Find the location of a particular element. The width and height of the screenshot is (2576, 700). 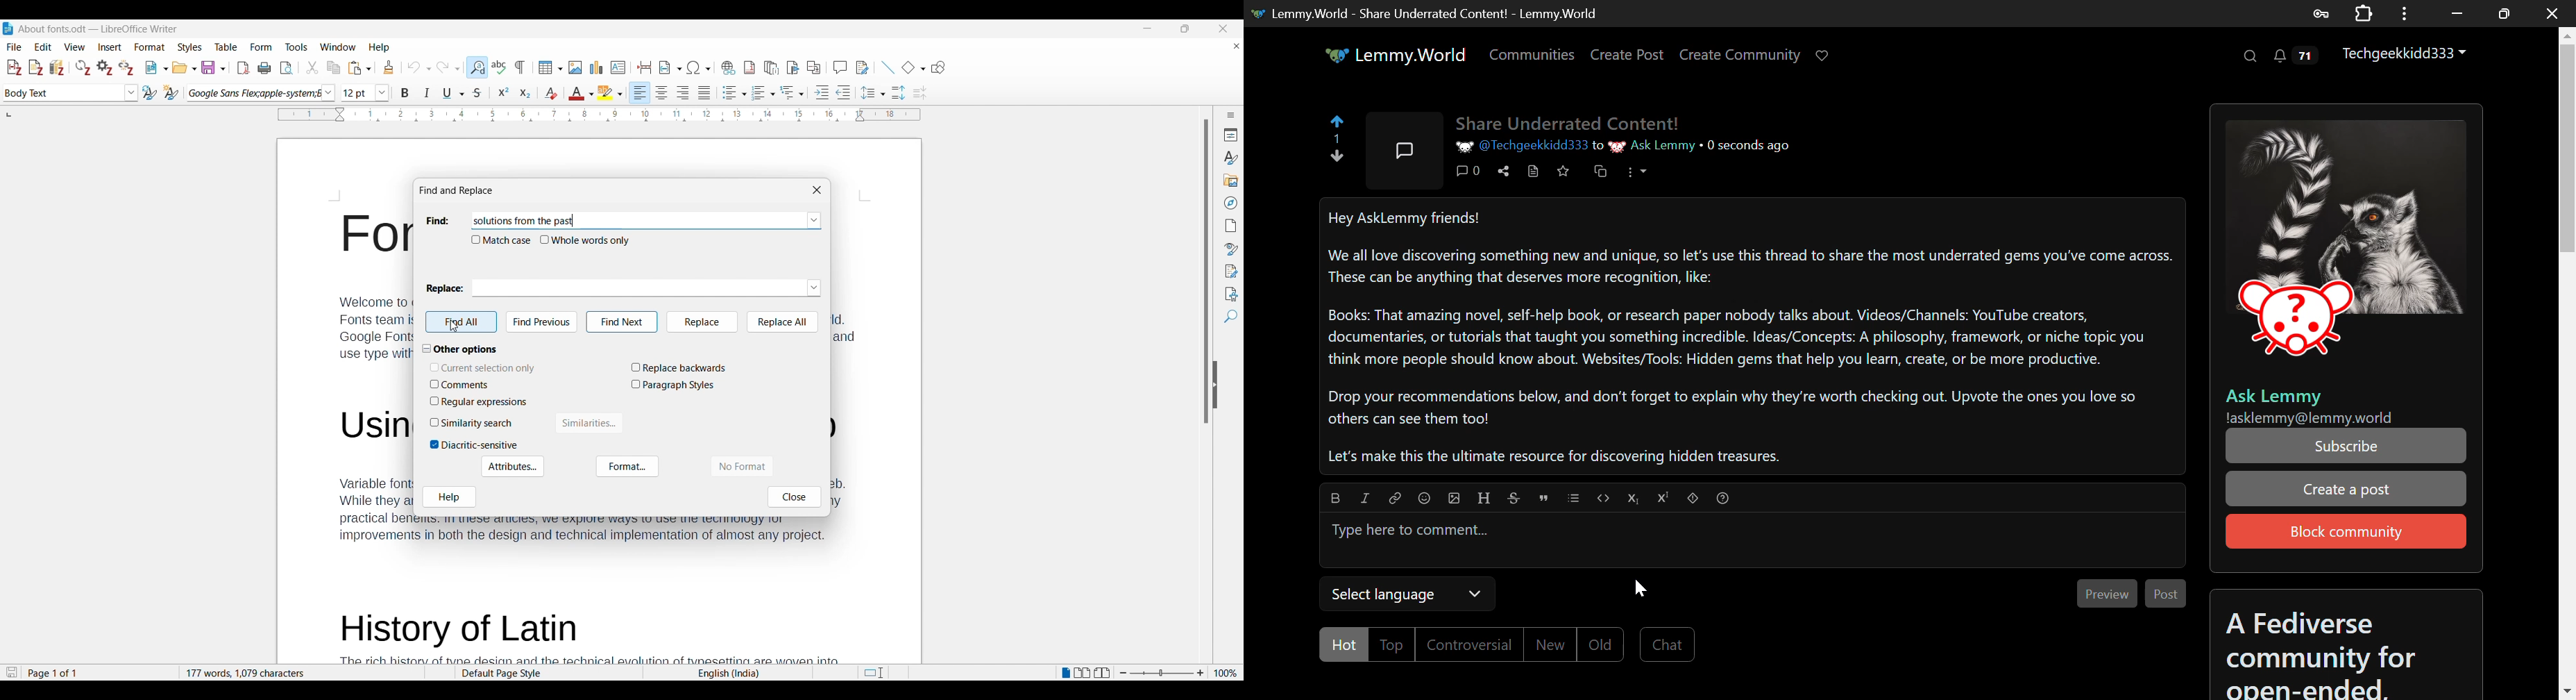

text is located at coordinates (372, 378).